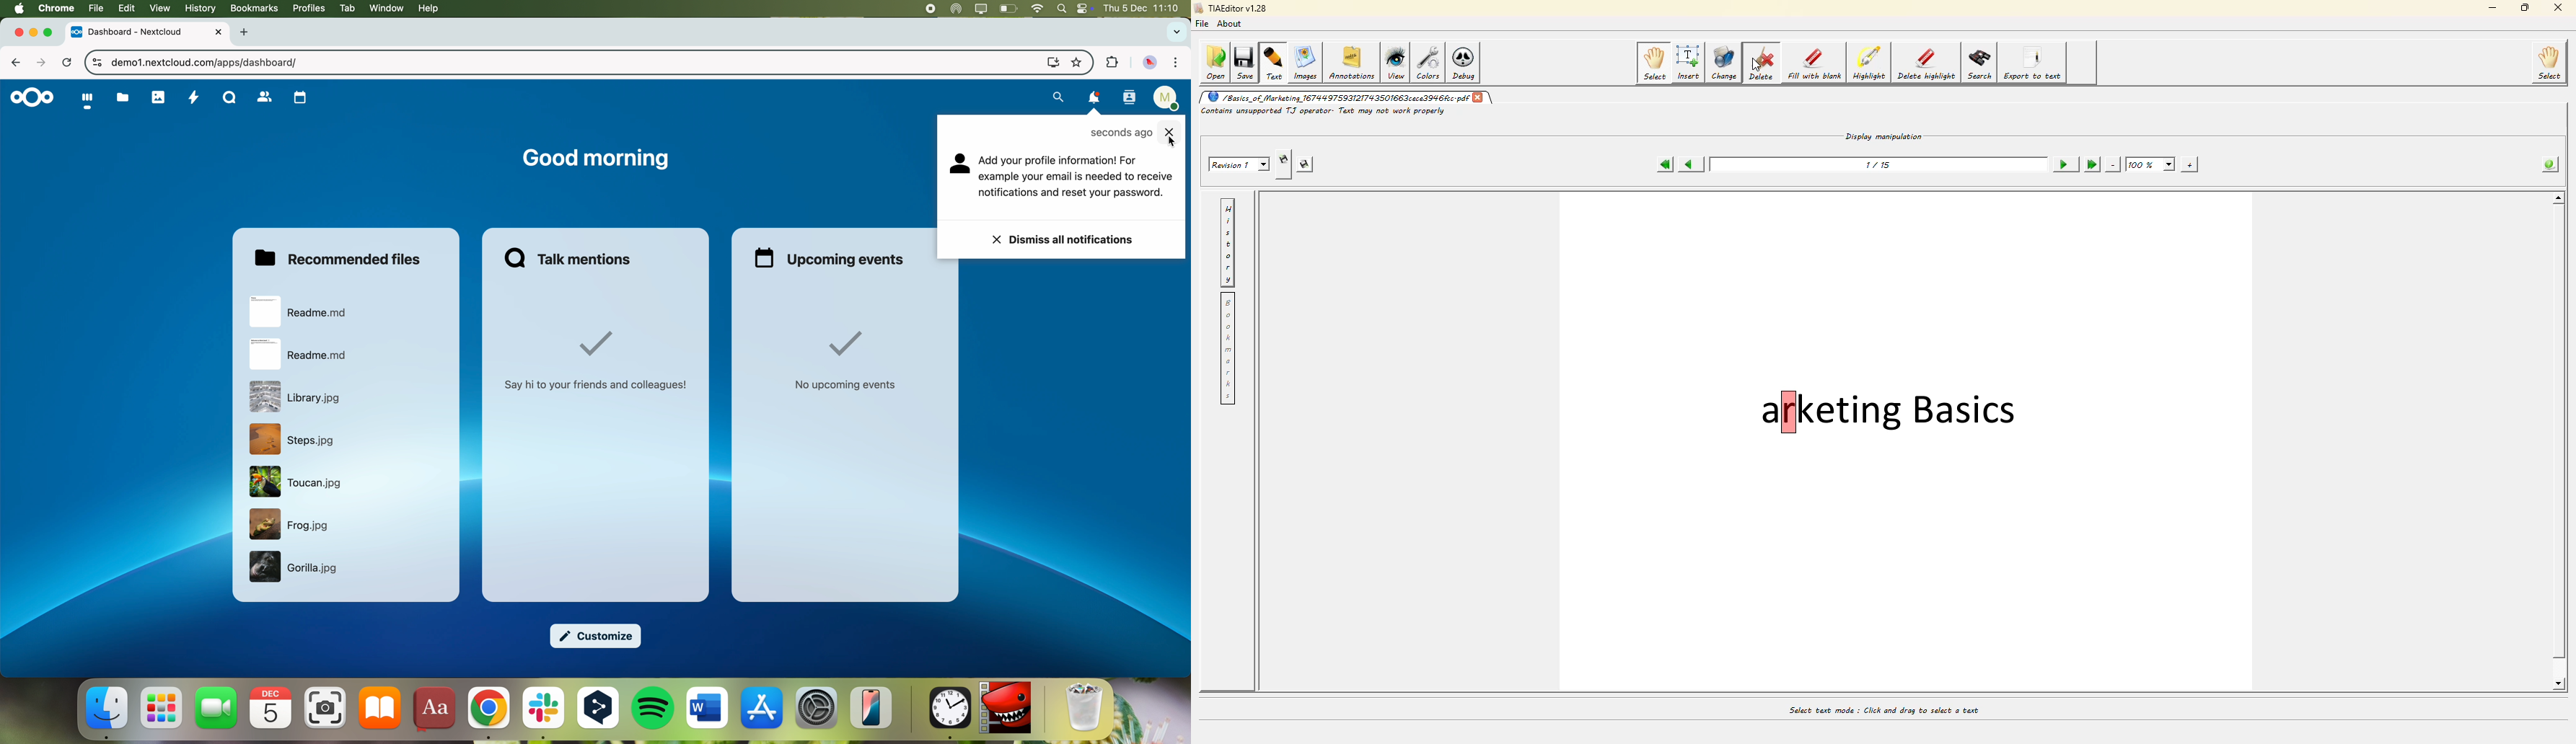 The height and width of the screenshot is (756, 2576). I want to click on controls, so click(1084, 9).